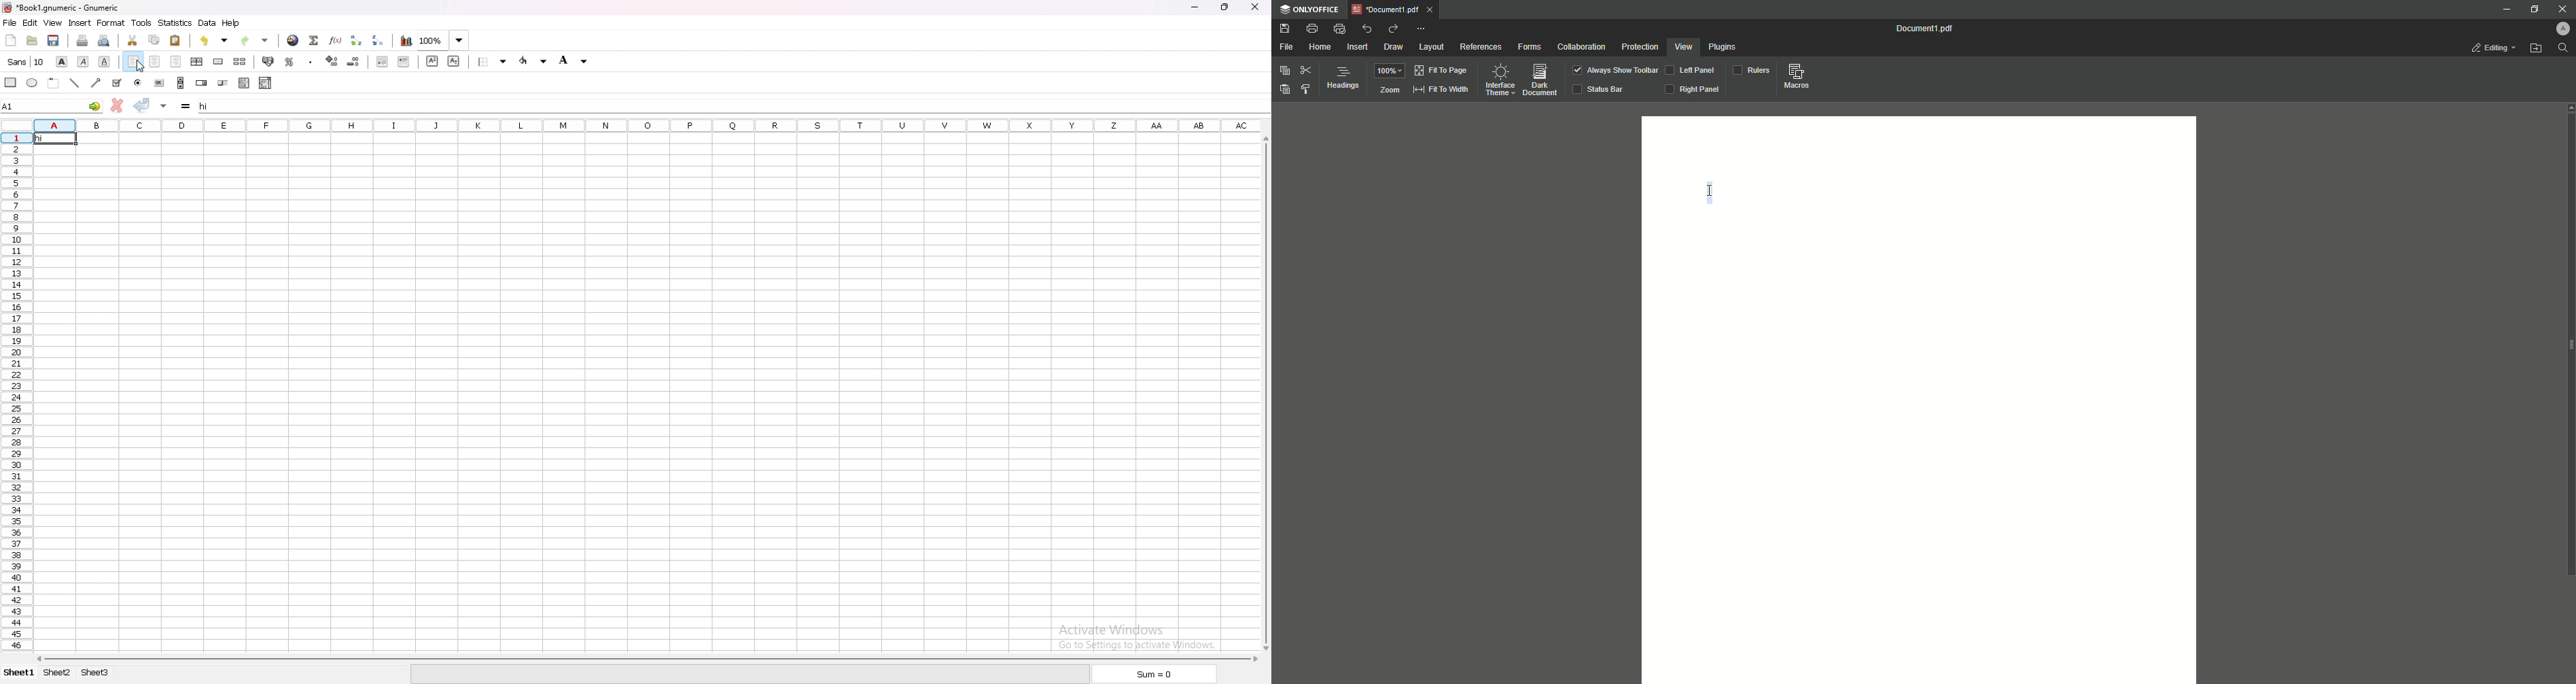 The height and width of the screenshot is (700, 2576). Describe the element at coordinates (177, 62) in the screenshot. I see `align right` at that location.